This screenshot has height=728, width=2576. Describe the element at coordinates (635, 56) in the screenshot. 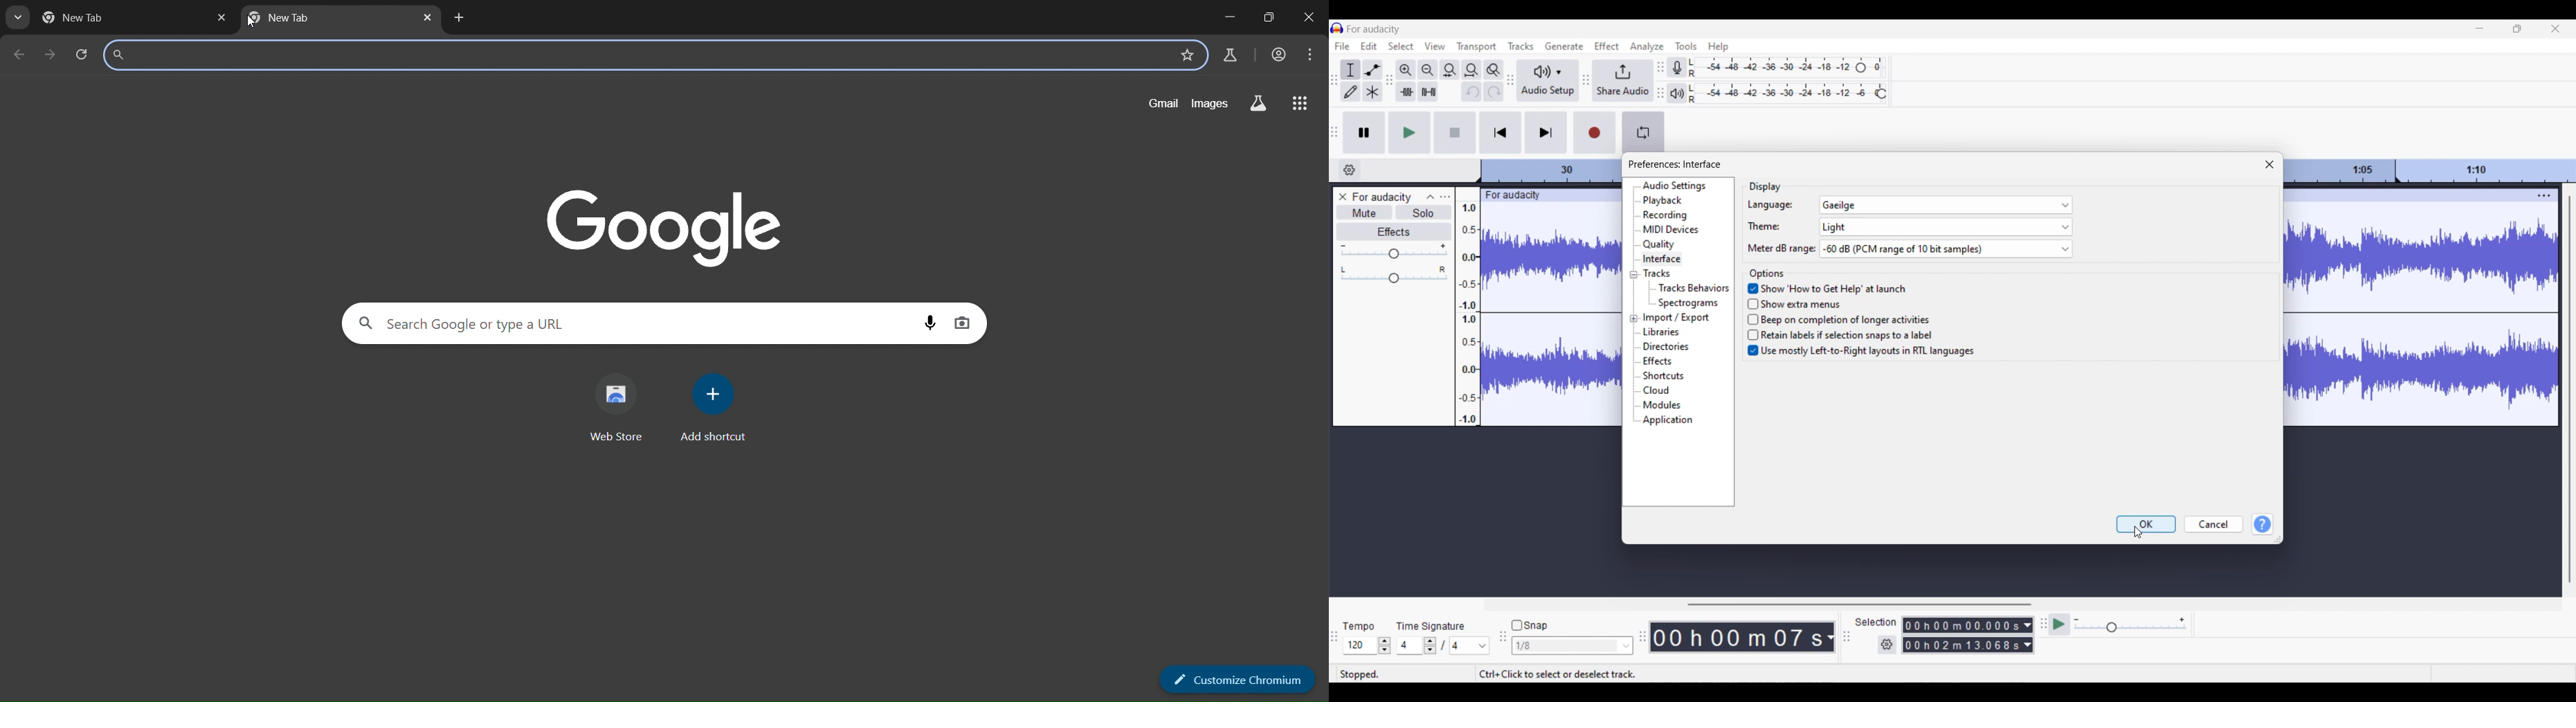

I see `Search Google or type a URL` at that location.